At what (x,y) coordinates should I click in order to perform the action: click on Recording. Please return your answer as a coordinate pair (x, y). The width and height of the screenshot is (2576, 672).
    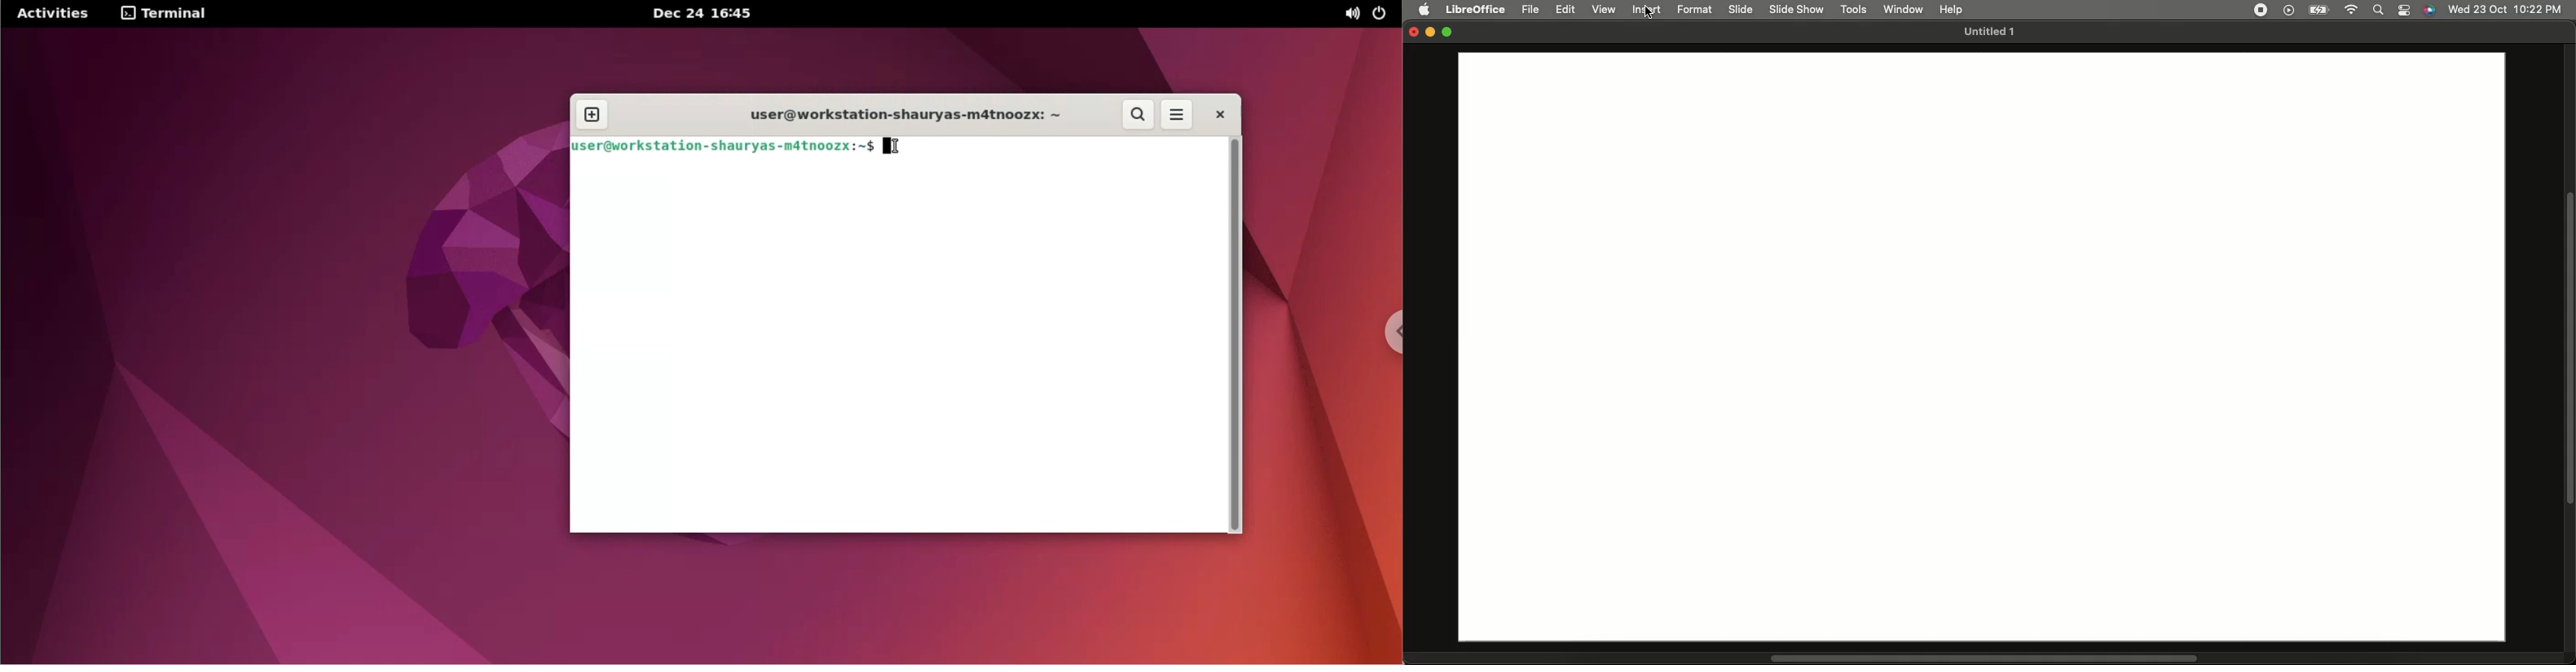
    Looking at the image, I should click on (2260, 9).